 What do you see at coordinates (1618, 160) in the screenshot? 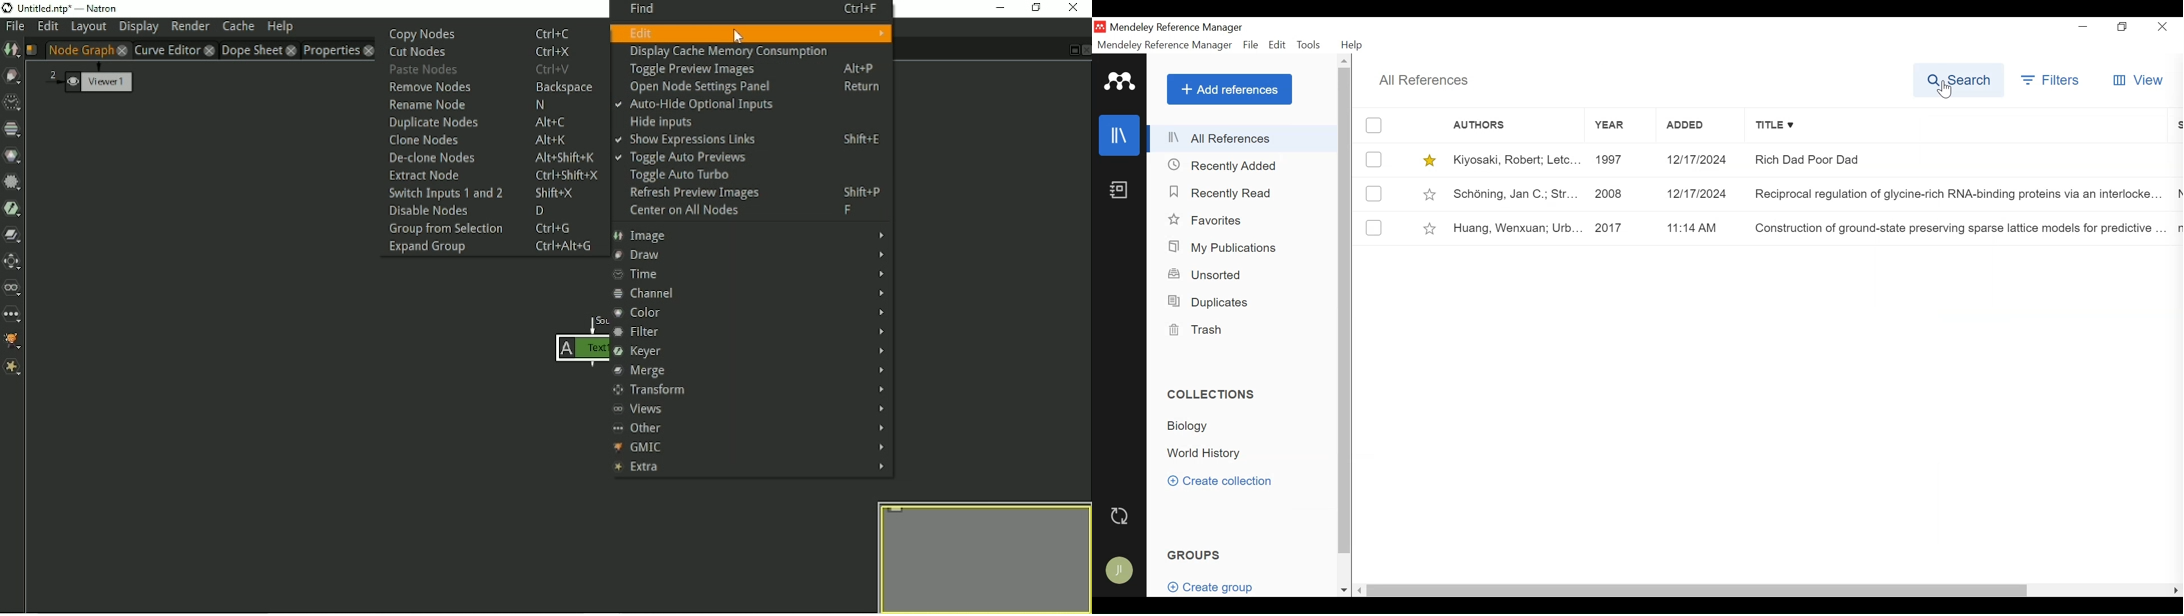
I see `1997` at bounding box center [1618, 160].